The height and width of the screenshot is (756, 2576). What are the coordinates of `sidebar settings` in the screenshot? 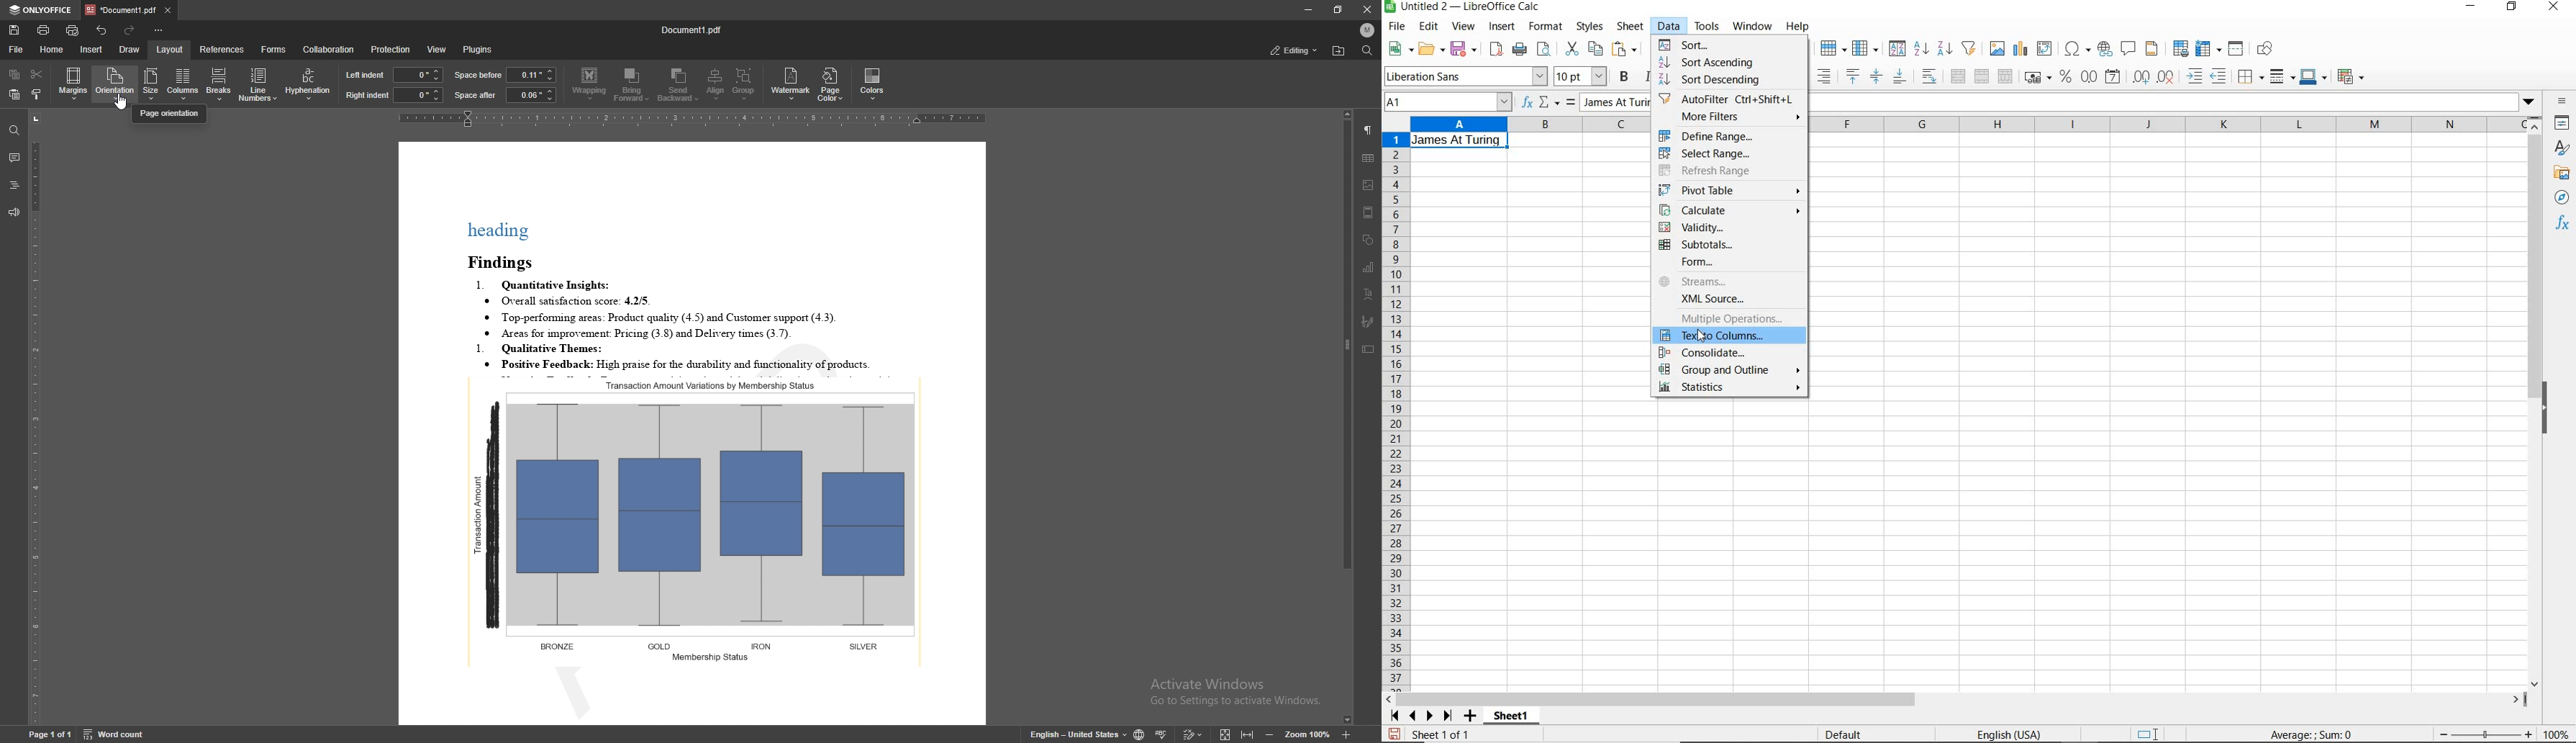 It's located at (2562, 102).